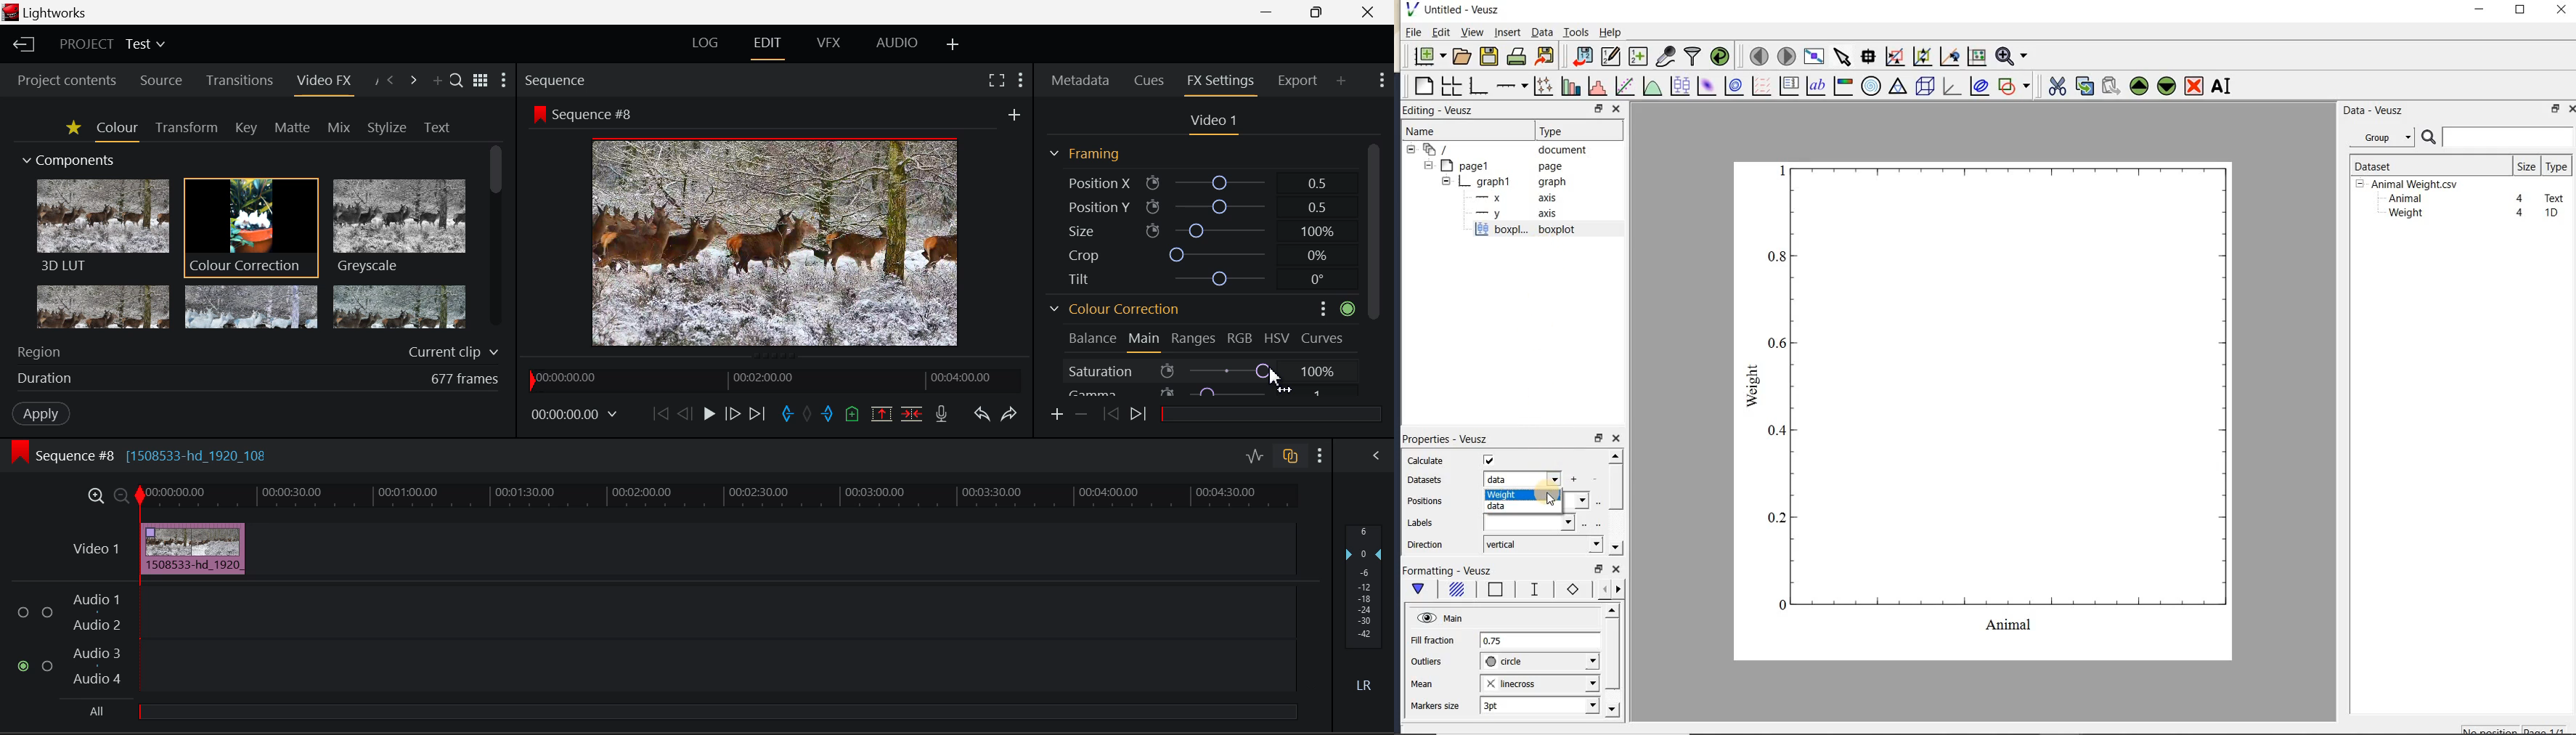 This screenshot has height=756, width=2576. What do you see at coordinates (1950, 86) in the screenshot?
I see `3d graph` at bounding box center [1950, 86].